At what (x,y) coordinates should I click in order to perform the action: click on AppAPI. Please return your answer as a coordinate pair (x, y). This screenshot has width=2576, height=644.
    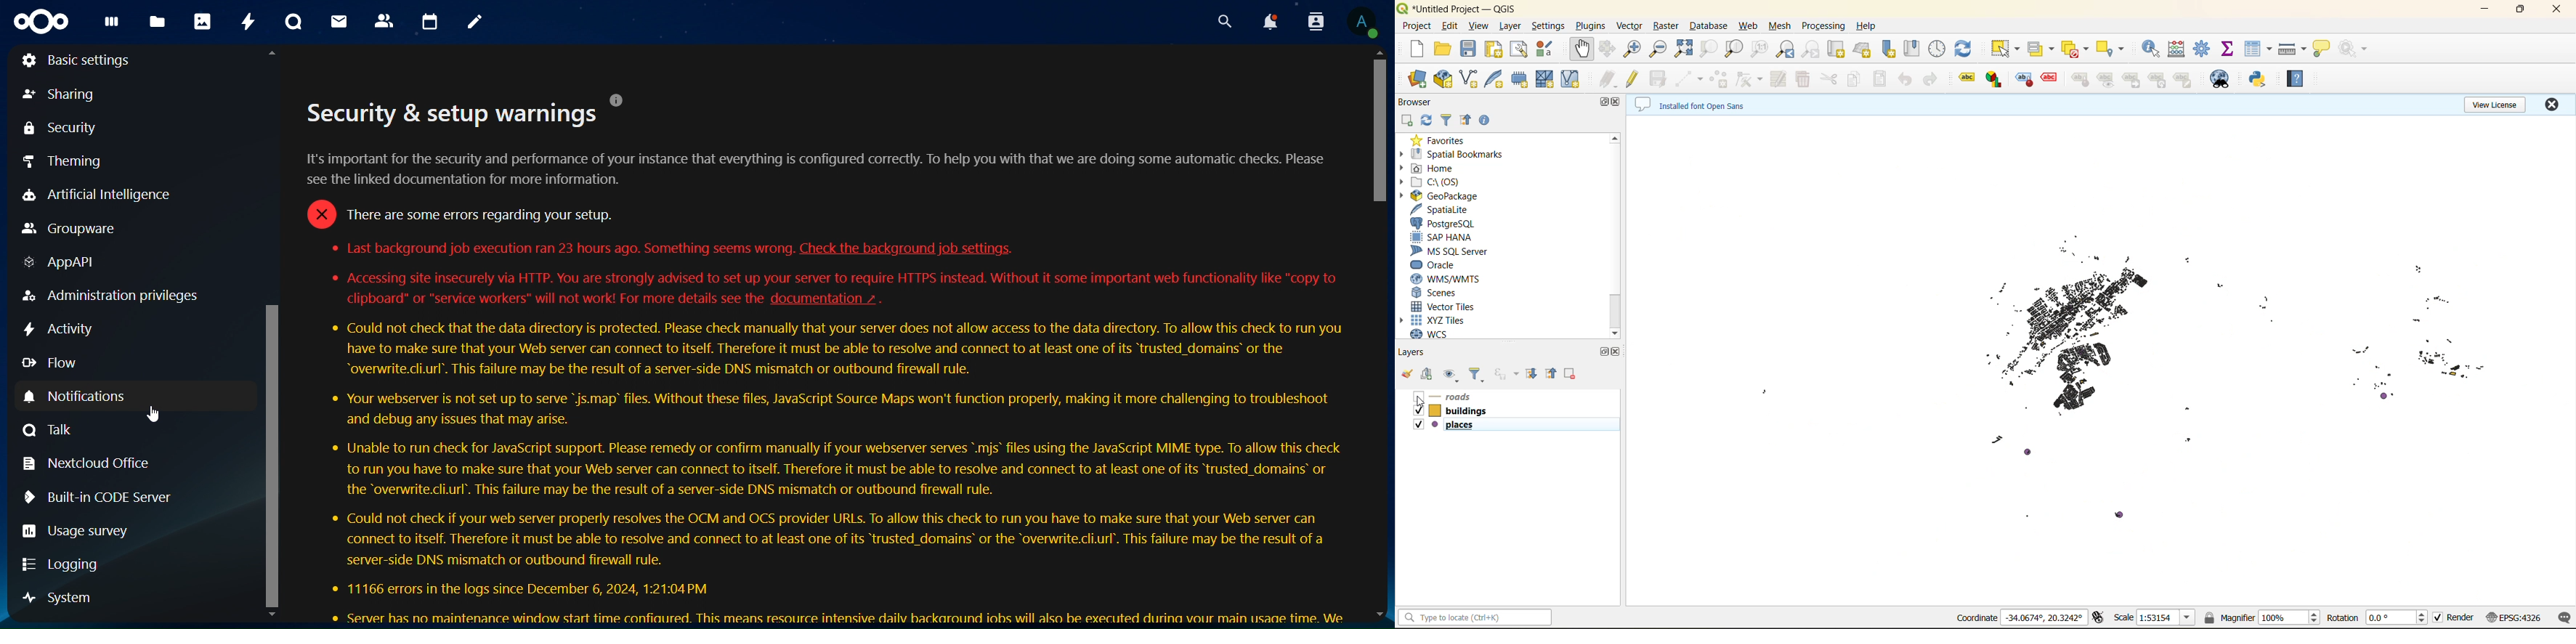
    Looking at the image, I should click on (65, 264).